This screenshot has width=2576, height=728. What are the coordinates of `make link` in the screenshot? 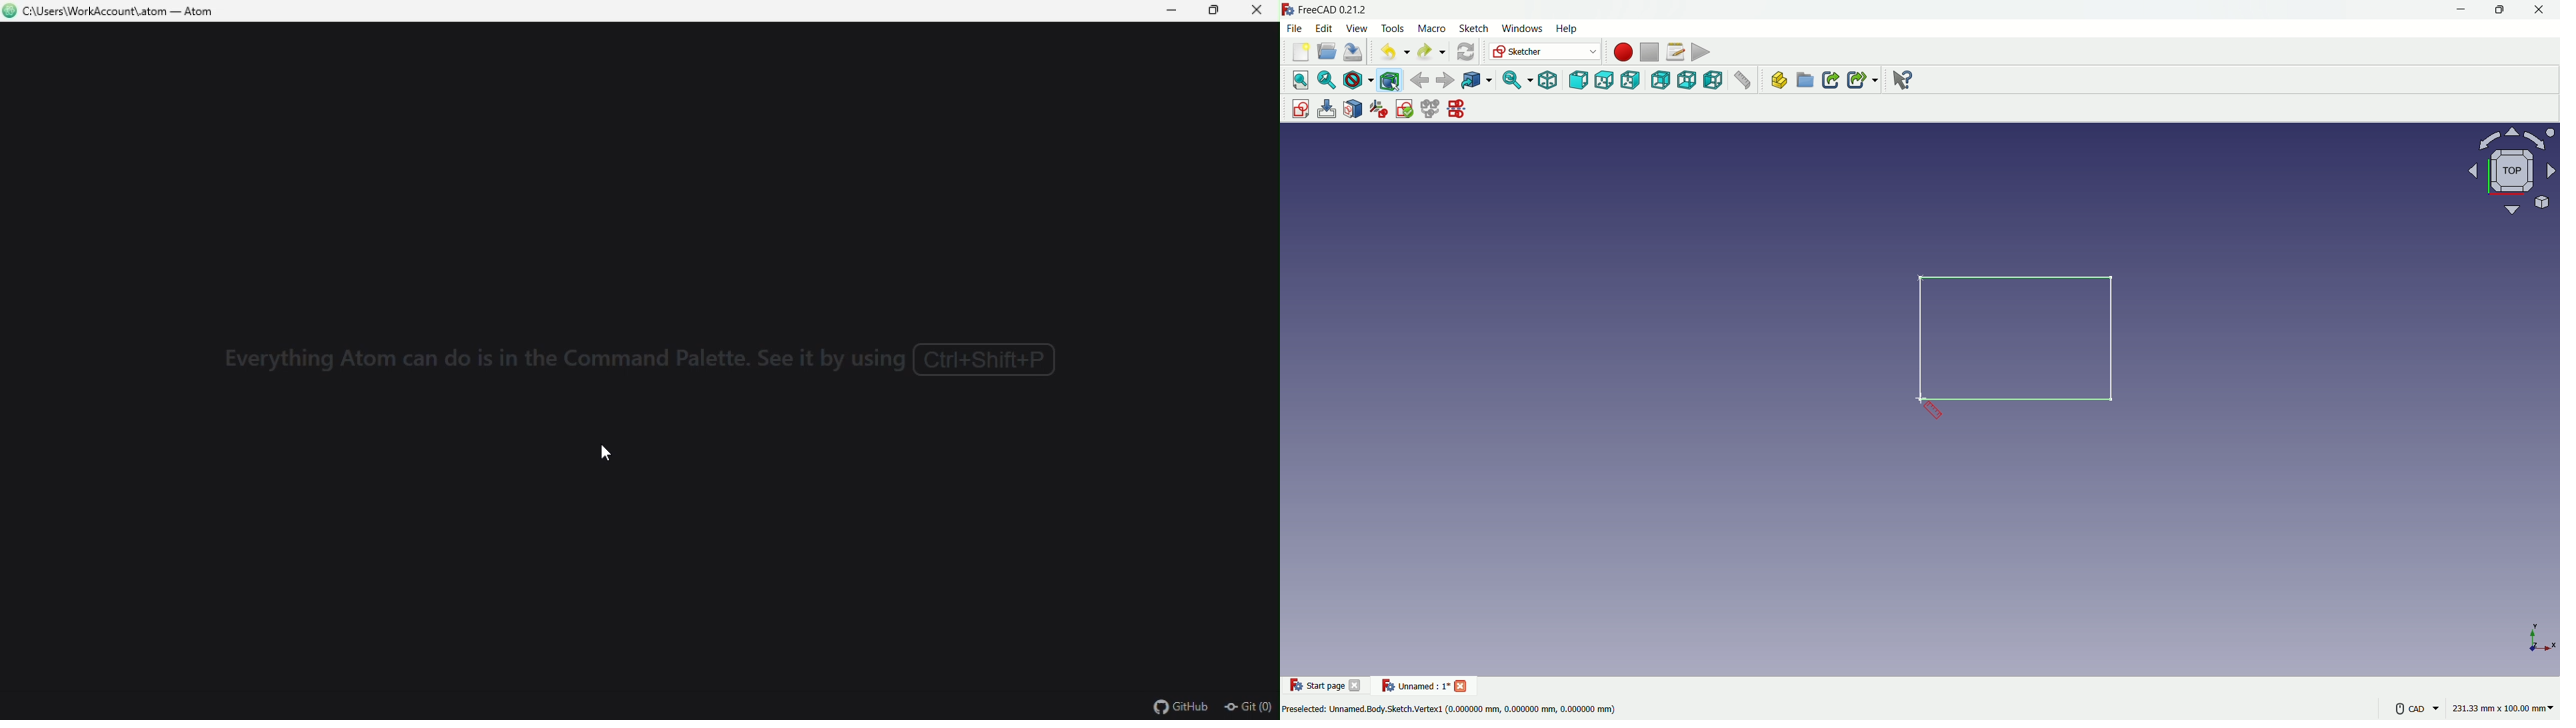 It's located at (1831, 81).